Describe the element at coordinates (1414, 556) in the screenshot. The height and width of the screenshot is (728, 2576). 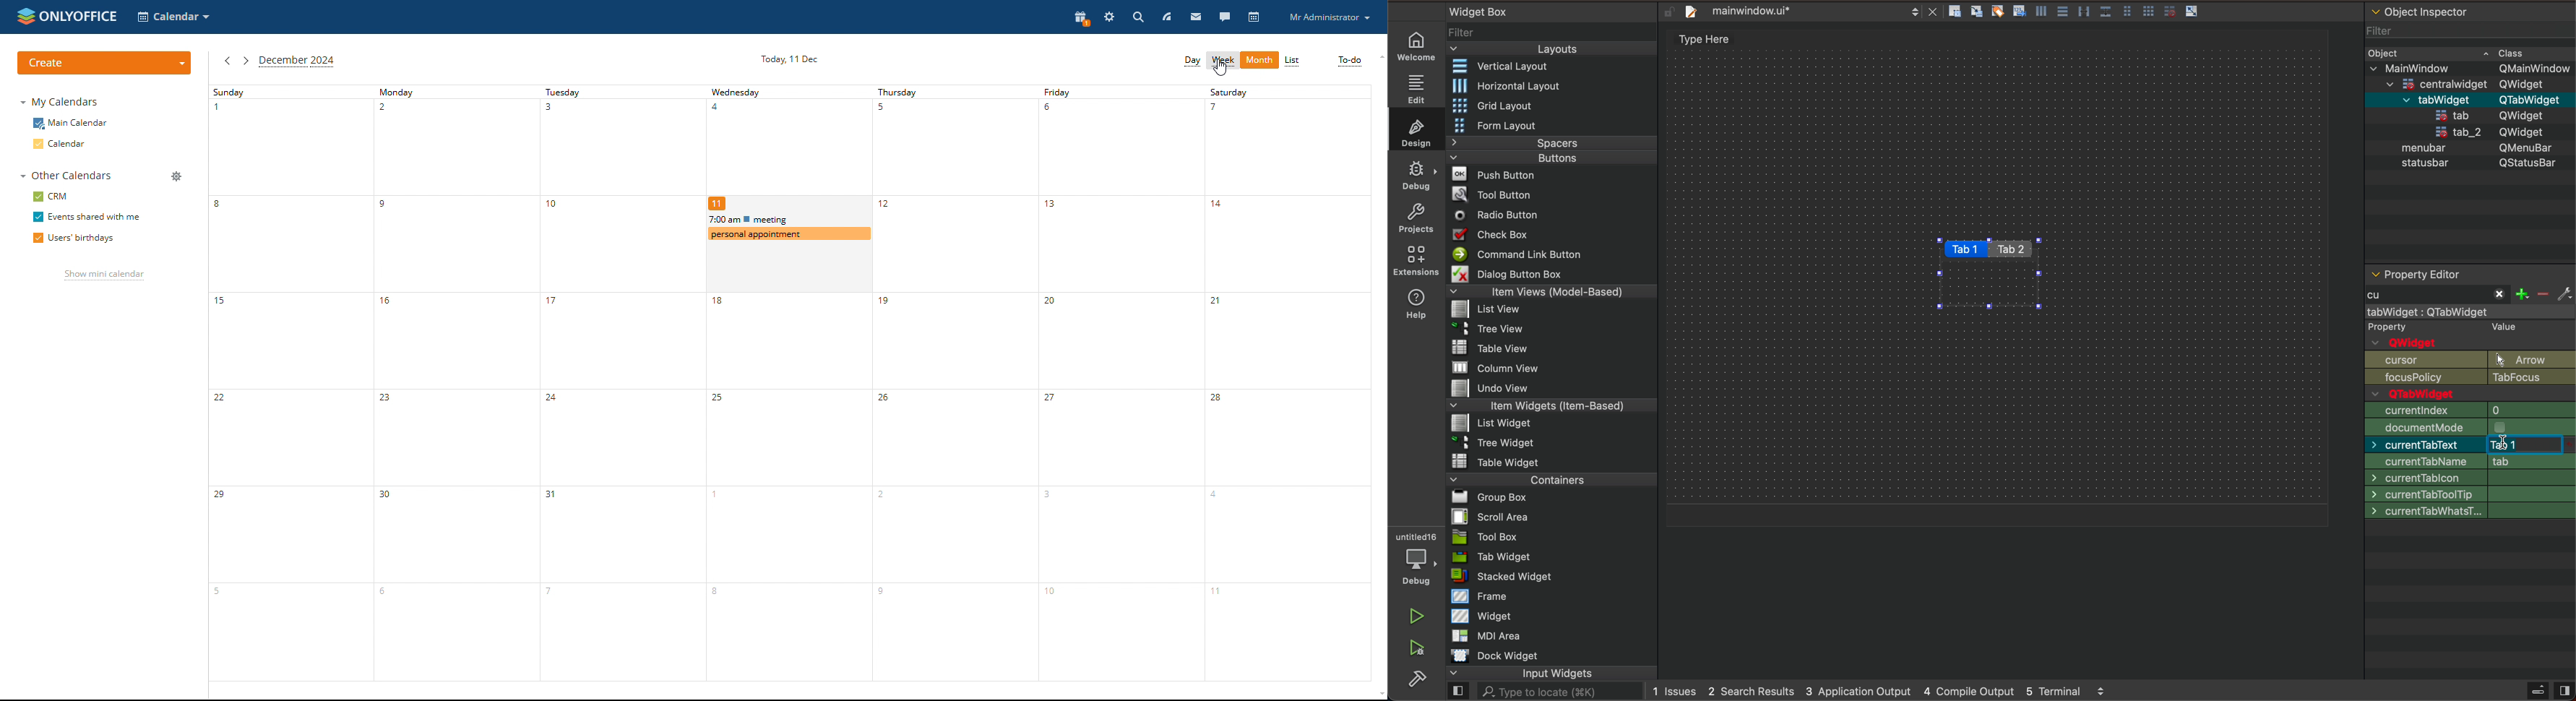
I see `debugger` at that location.